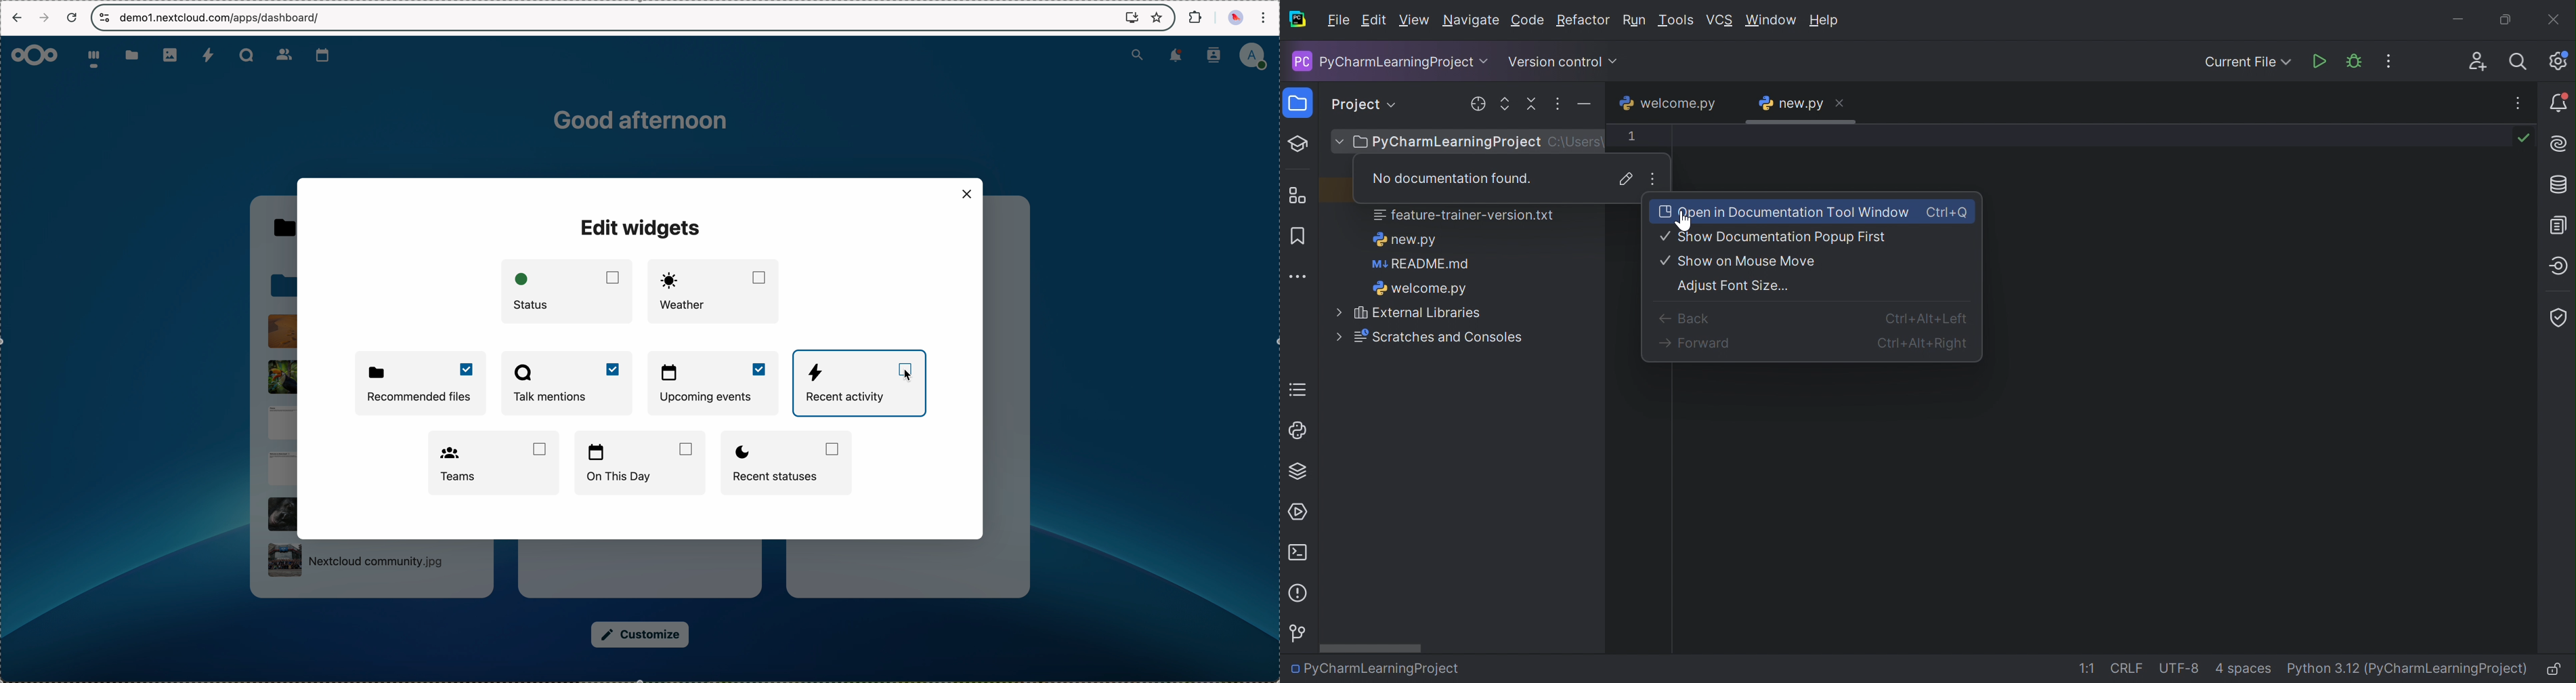 The height and width of the screenshot is (700, 2576). Describe the element at coordinates (1735, 262) in the screenshot. I see `Show on Mouse Move` at that location.